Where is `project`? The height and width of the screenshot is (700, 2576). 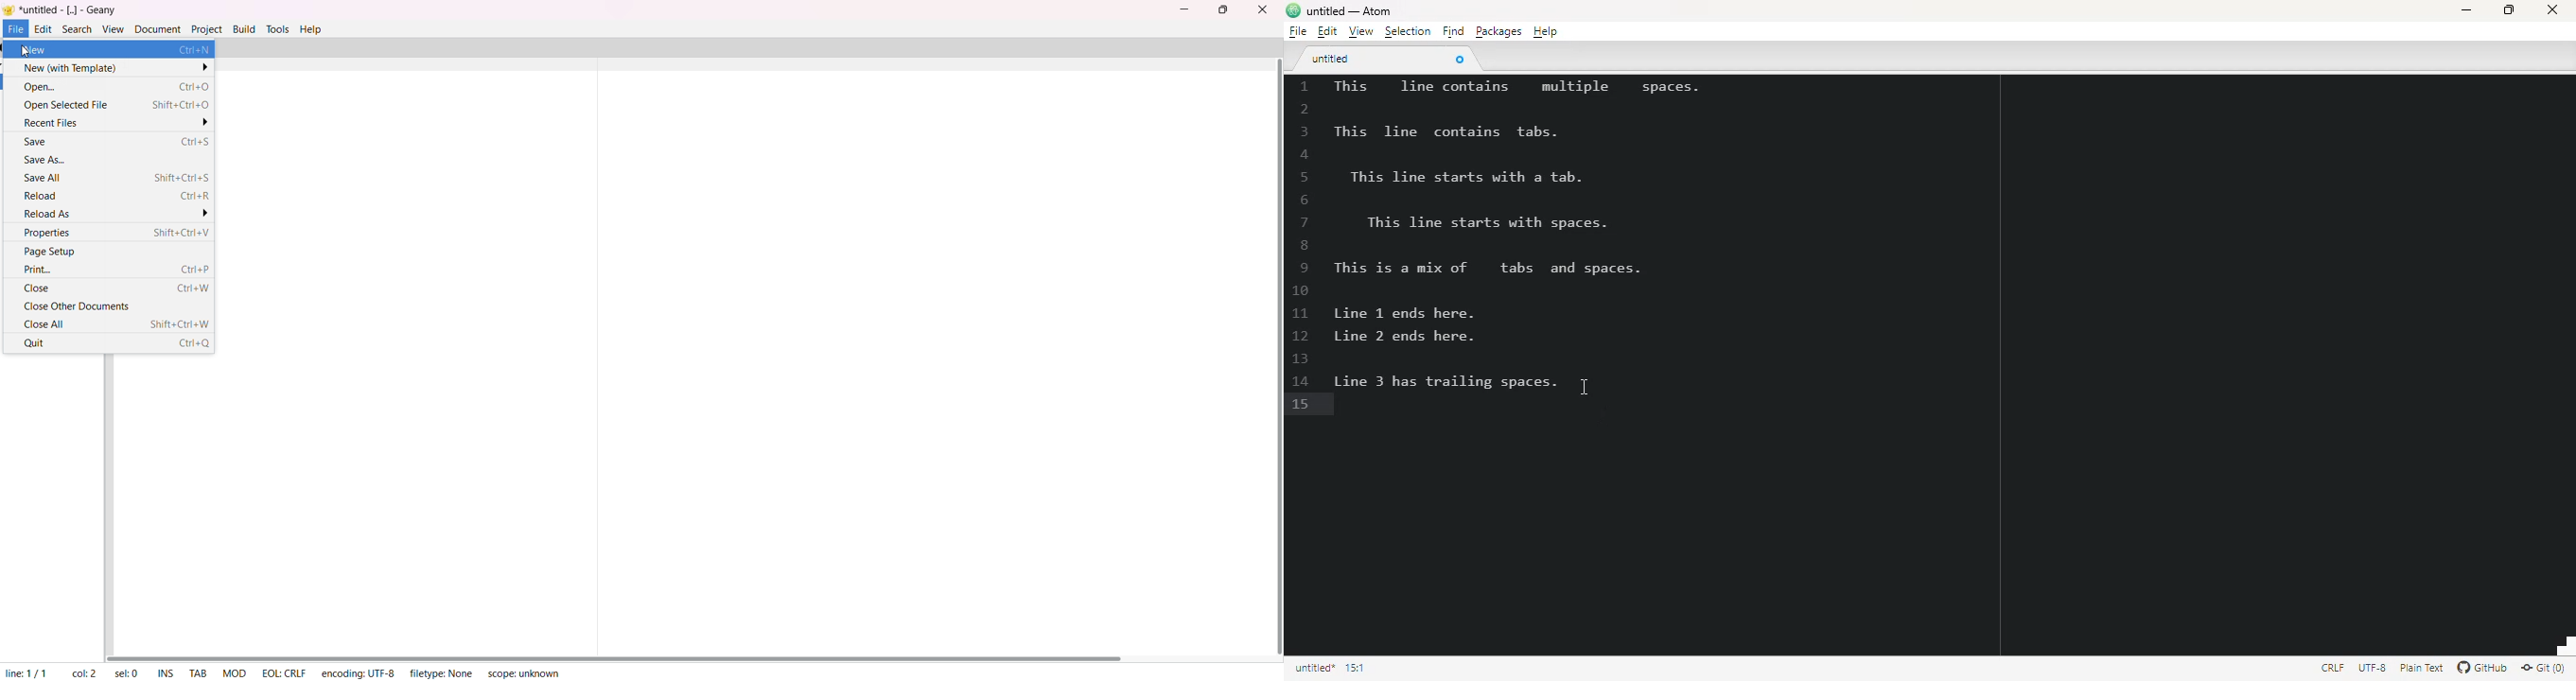 project is located at coordinates (207, 29).